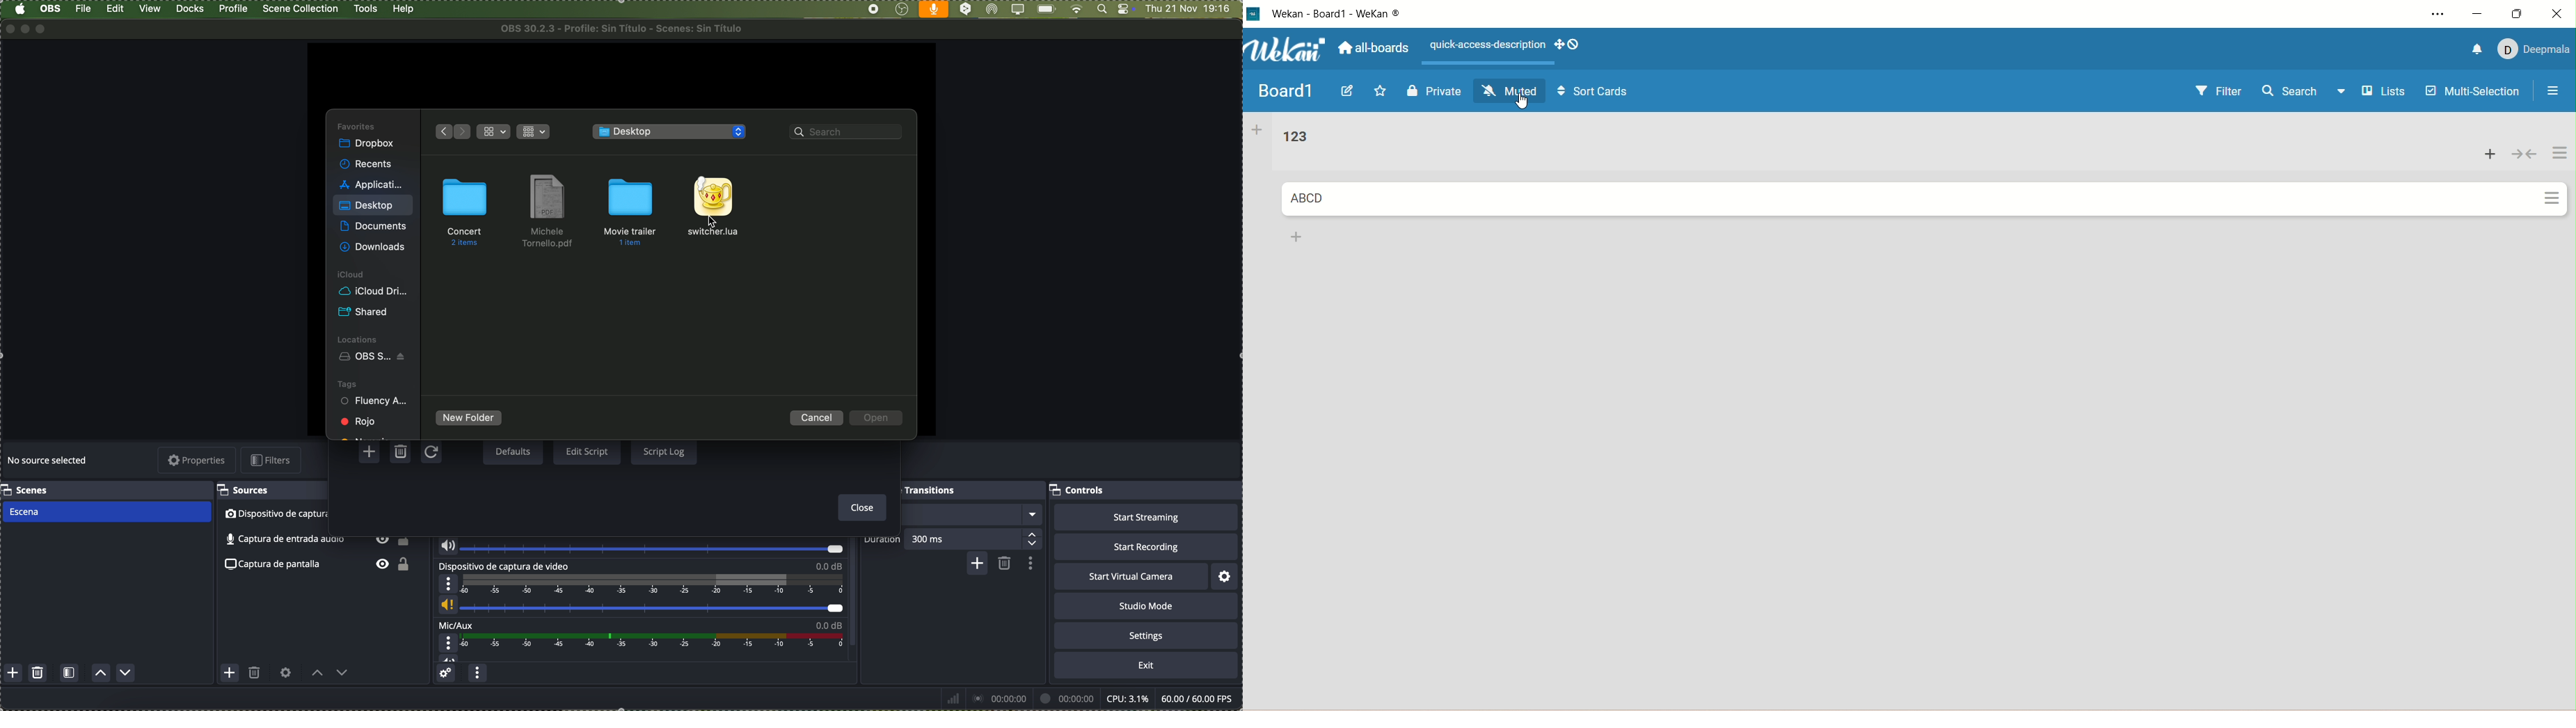 The width and height of the screenshot is (2576, 728). Describe the element at coordinates (1287, 49) in the screenshot. I see `wekan` at that location.